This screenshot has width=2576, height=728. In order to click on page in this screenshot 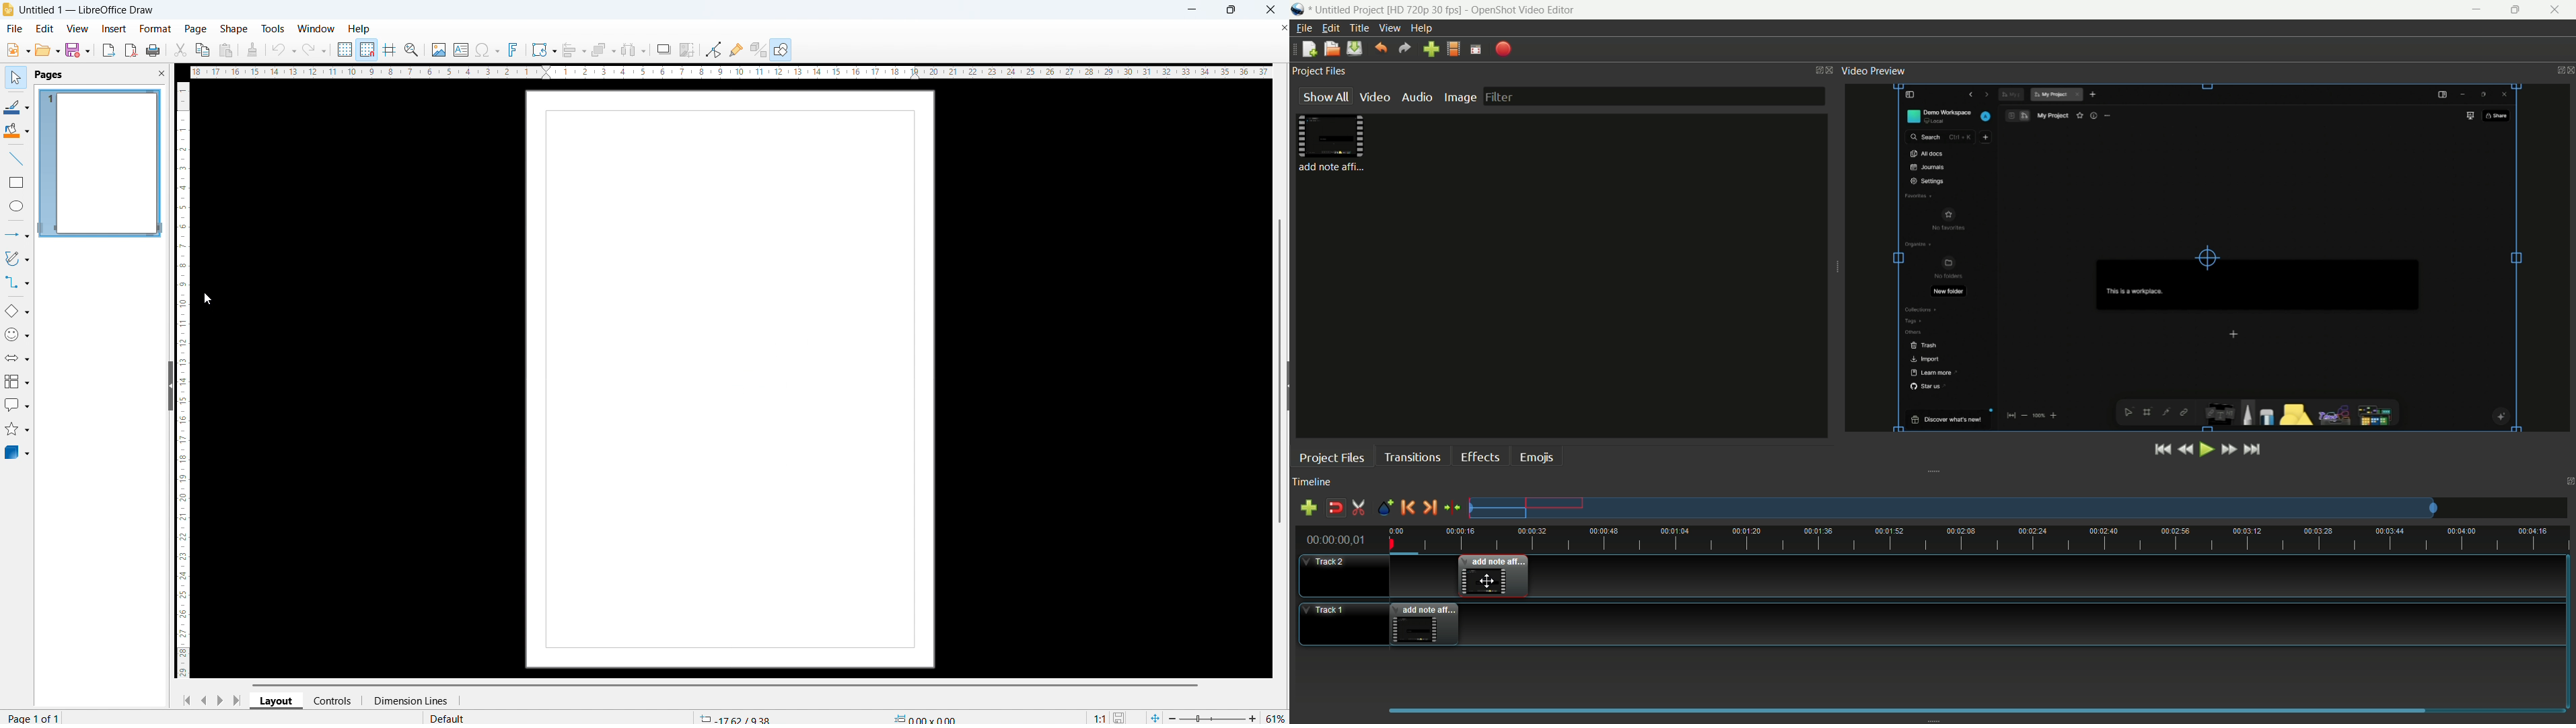, I will do `click(728, 379)`.